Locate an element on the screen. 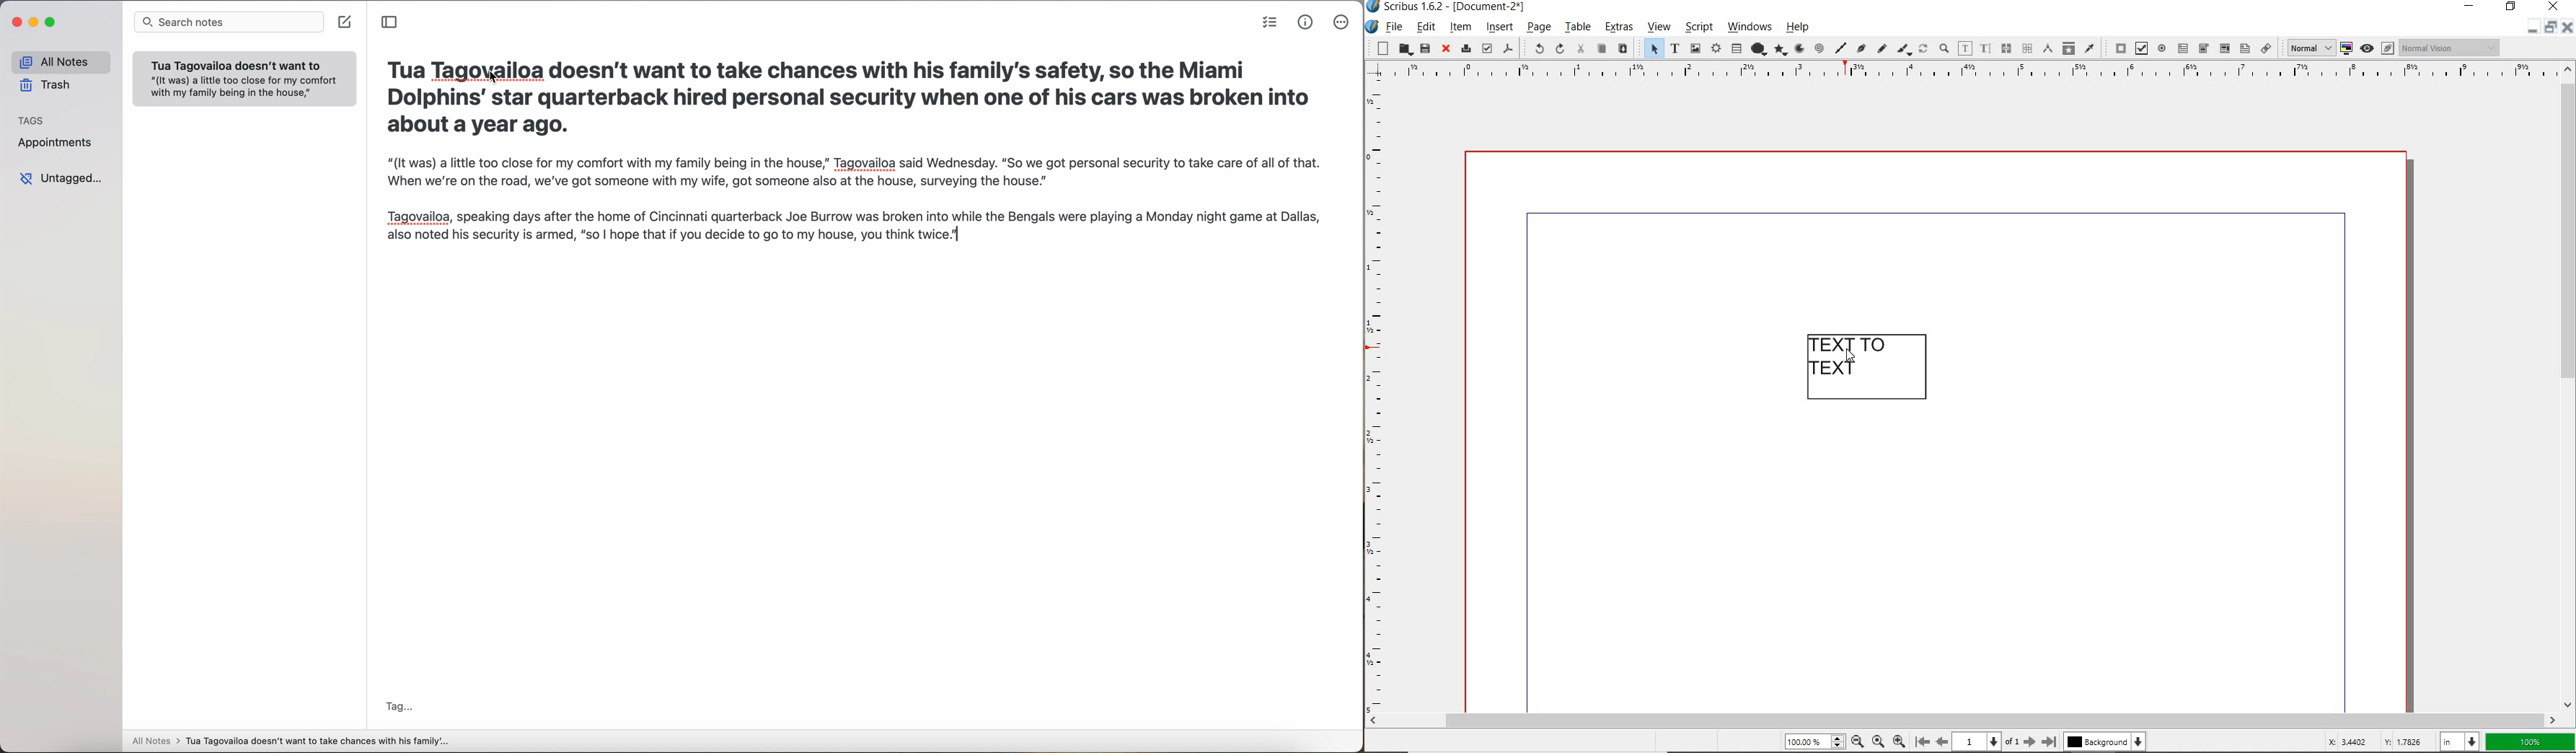 The image size is (2576, 756). background is located at coordinates (2111, 741).